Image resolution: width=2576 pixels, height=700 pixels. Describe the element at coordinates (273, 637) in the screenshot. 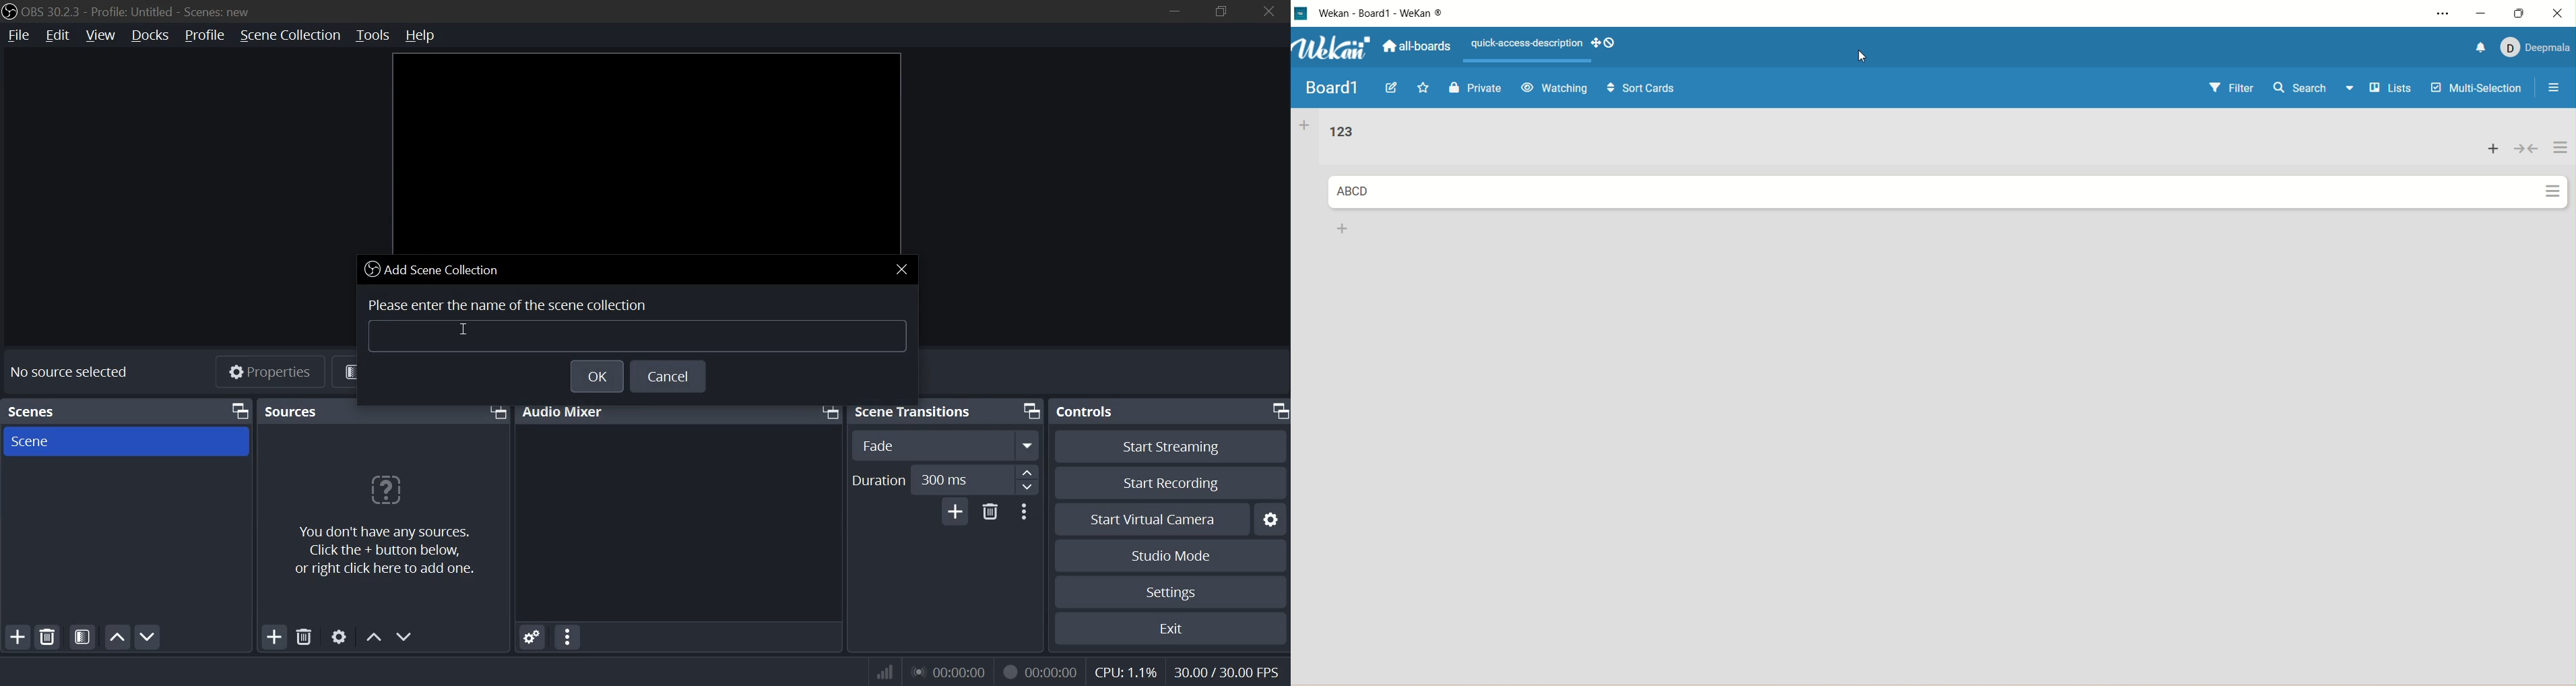

I see `add` at that location.